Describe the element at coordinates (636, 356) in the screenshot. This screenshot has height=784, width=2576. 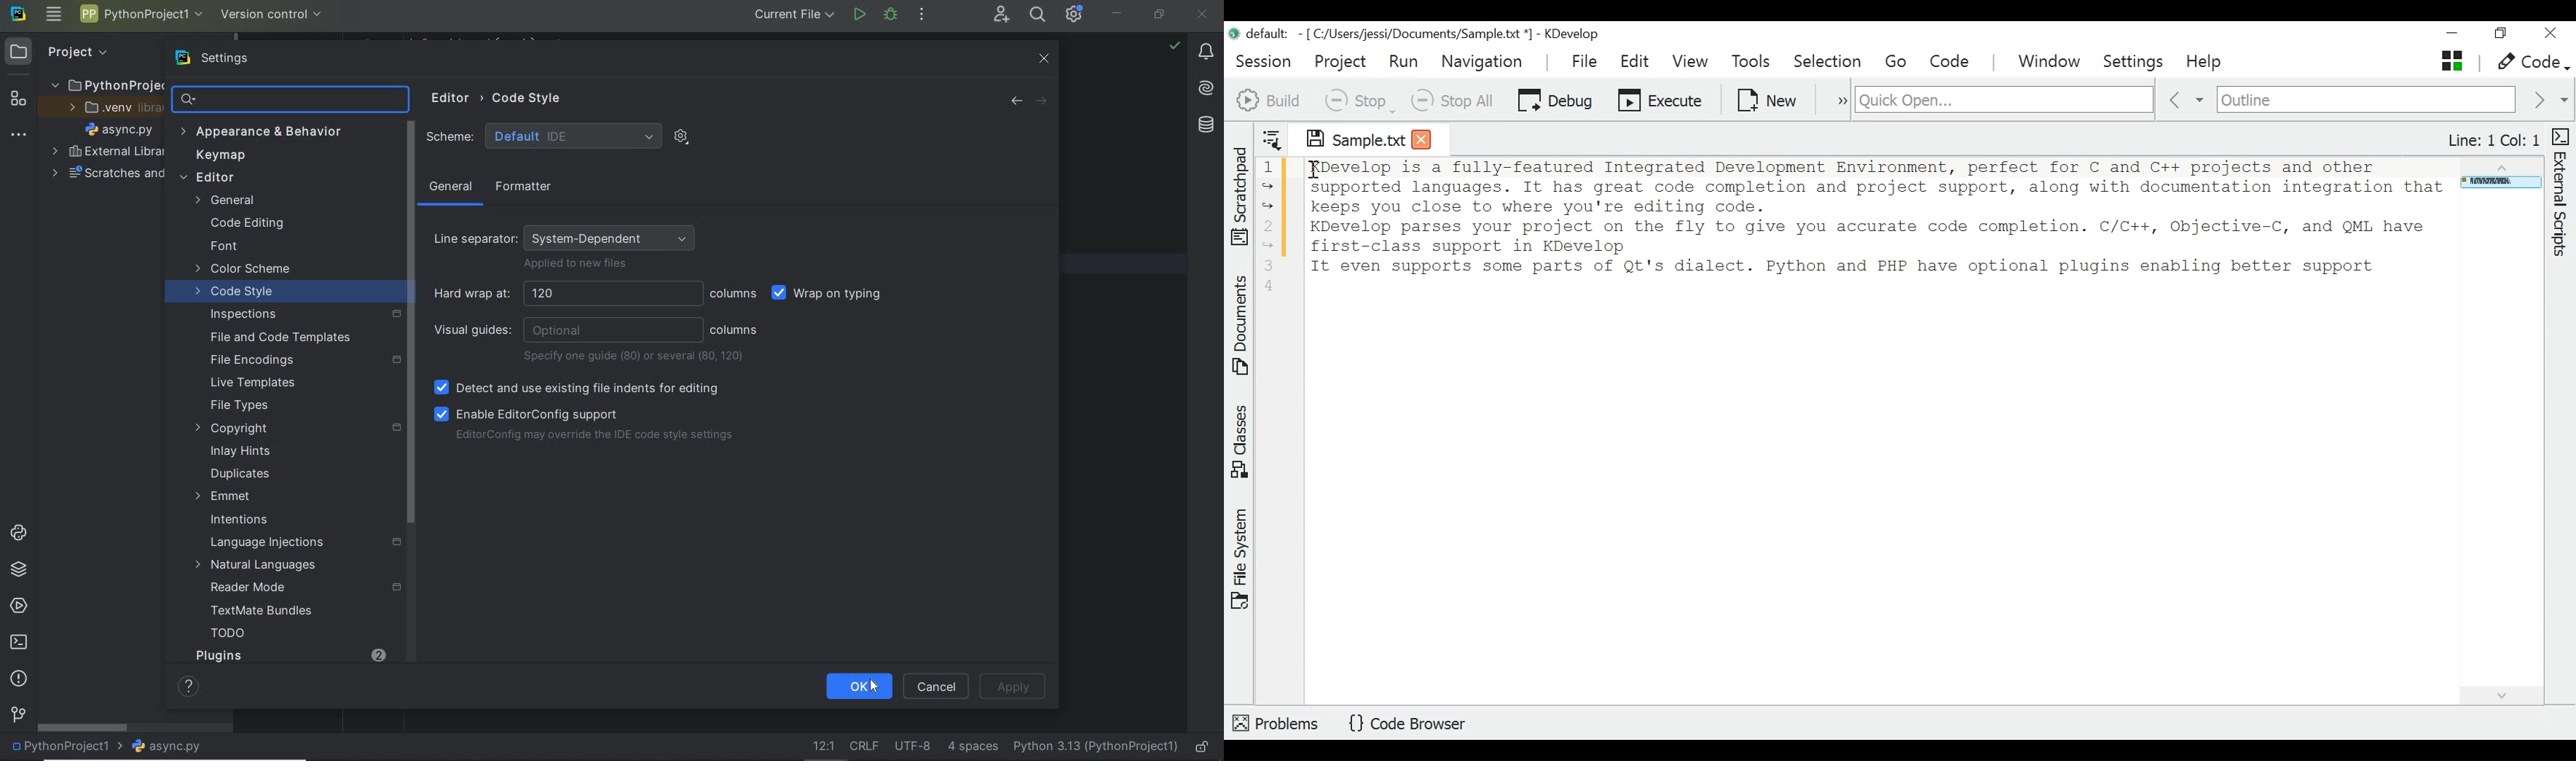
I see `specify one guide or several` at that location.